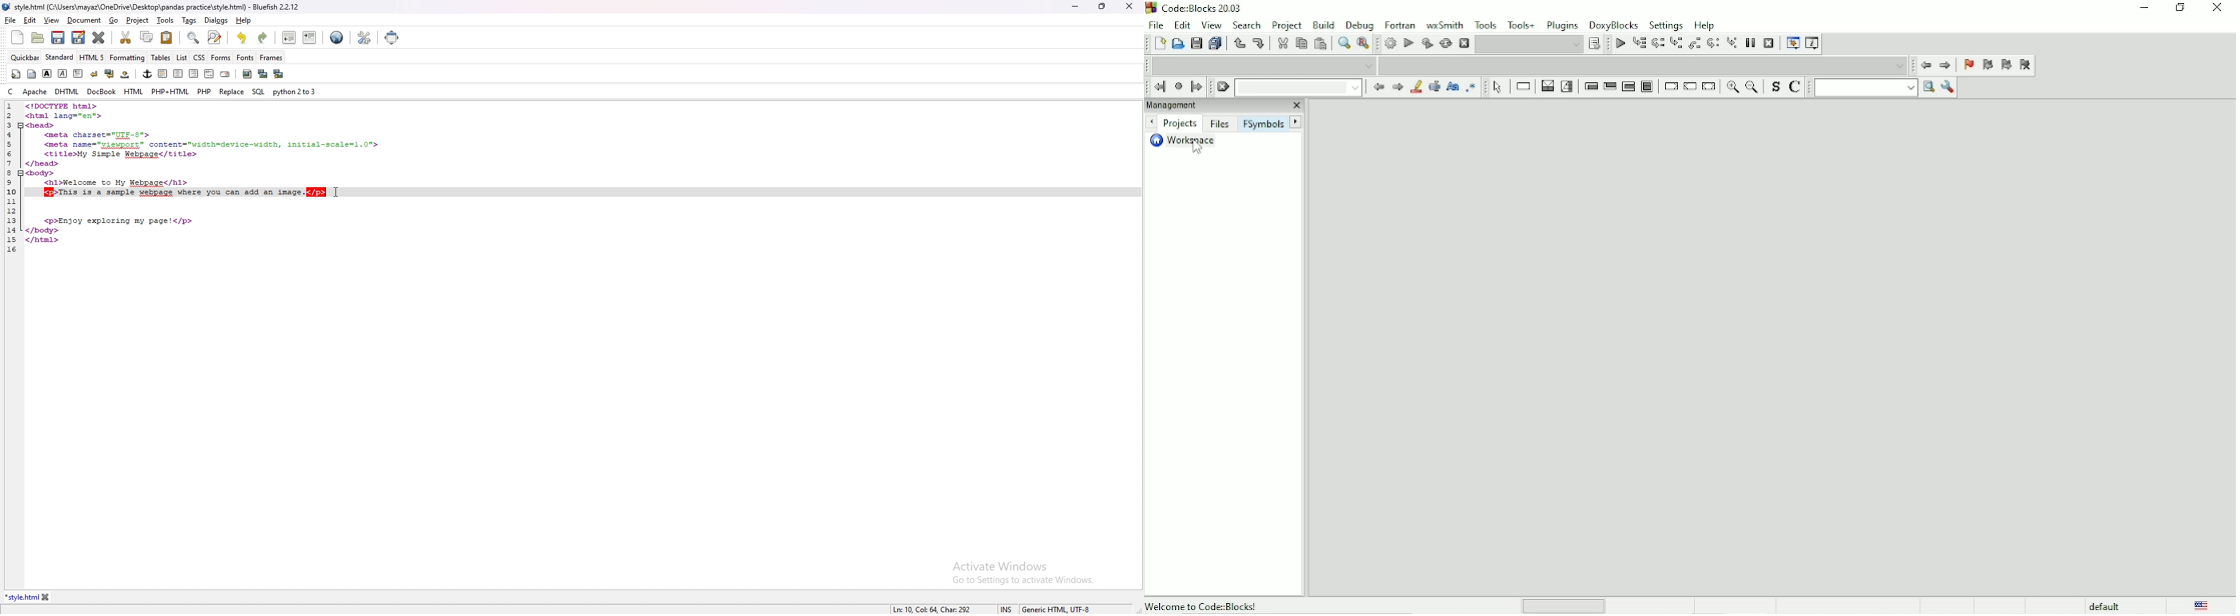  Describe the element at coordinates (1640, 45) in the screenshot. I see `Run to cursor` at that location.